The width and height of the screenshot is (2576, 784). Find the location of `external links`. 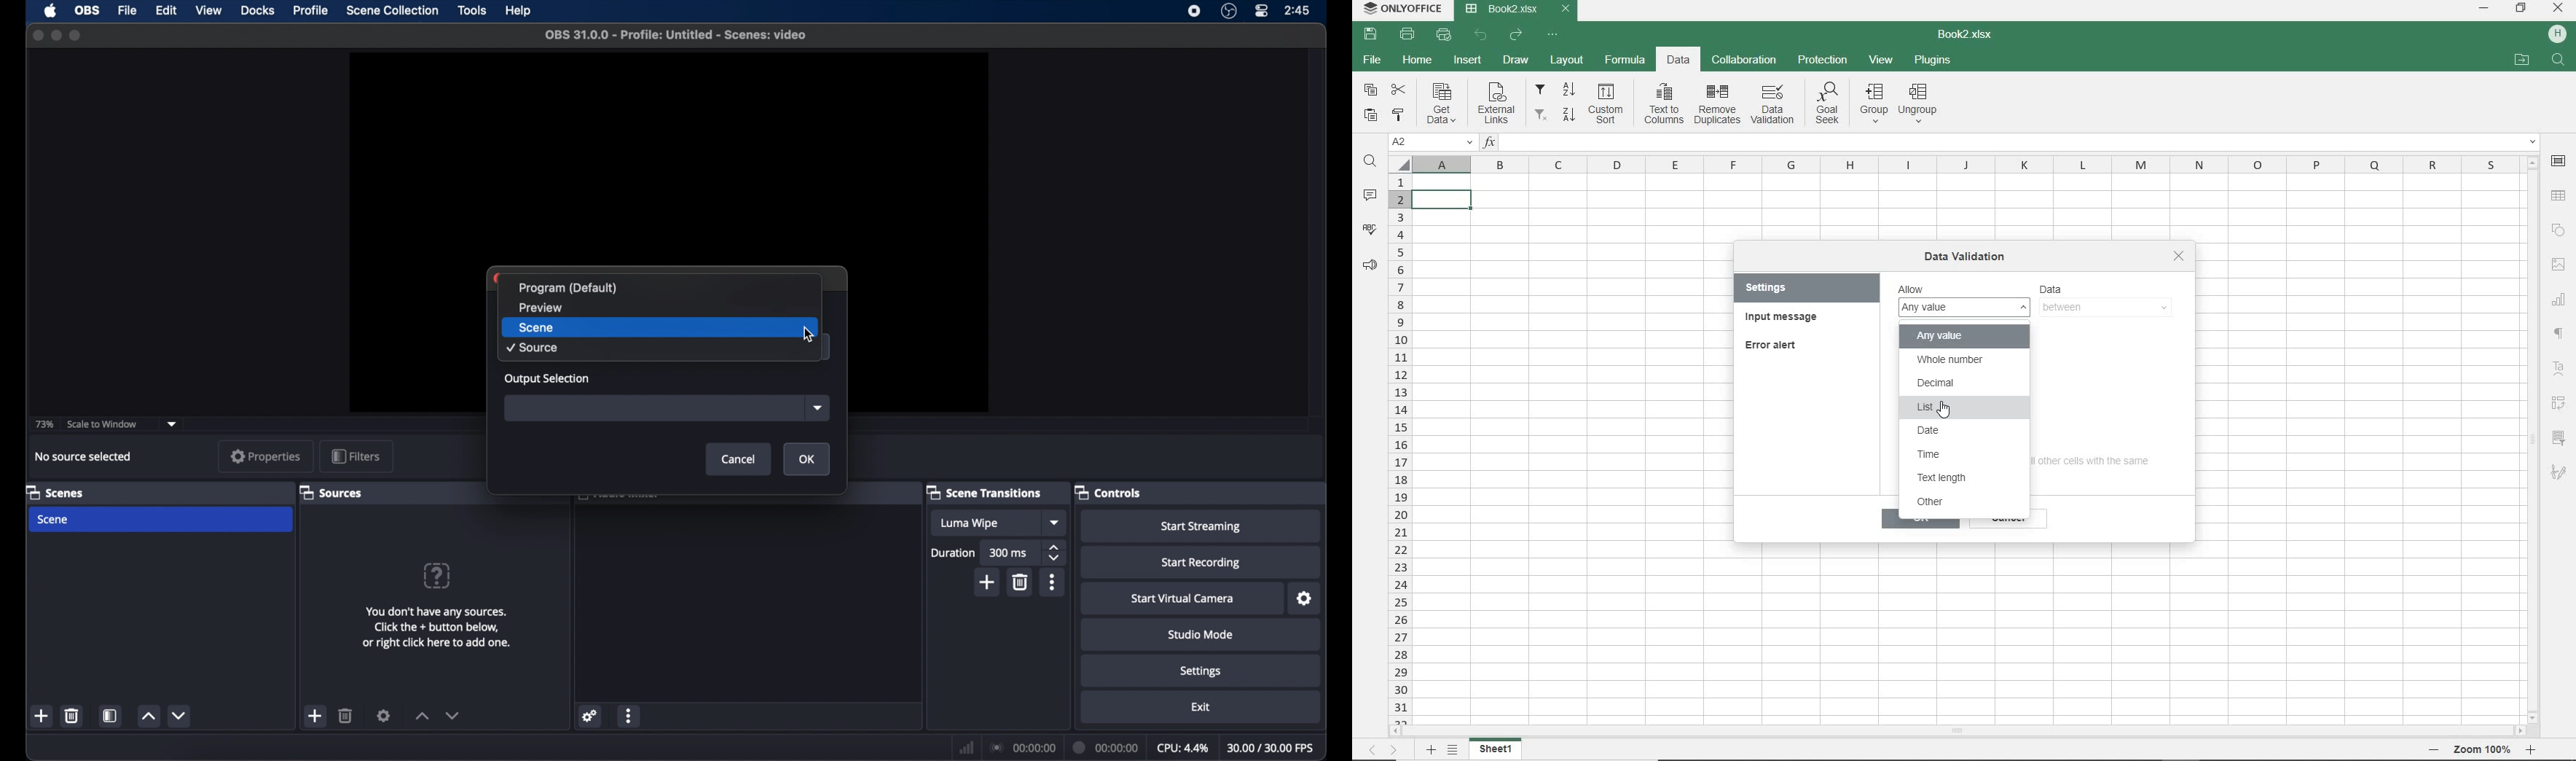

external links is located at coordinates (1499, 106).